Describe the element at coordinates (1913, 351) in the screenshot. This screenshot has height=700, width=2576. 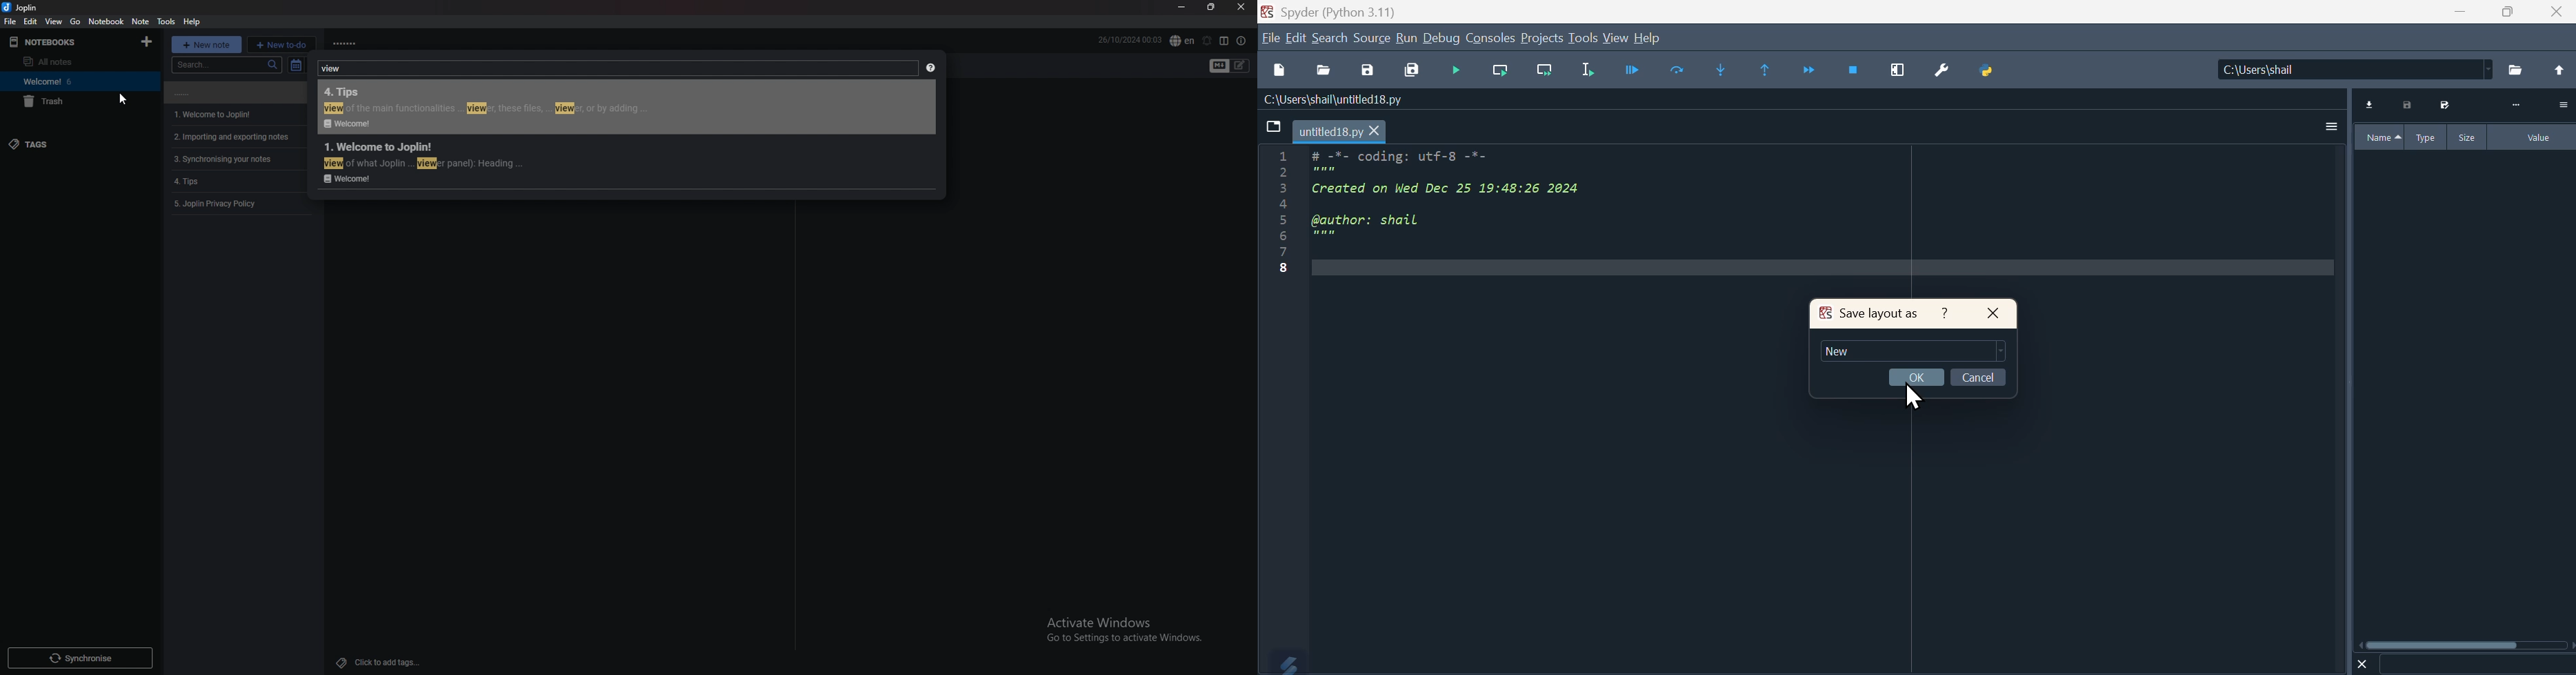
I see `Typing area` at that location.